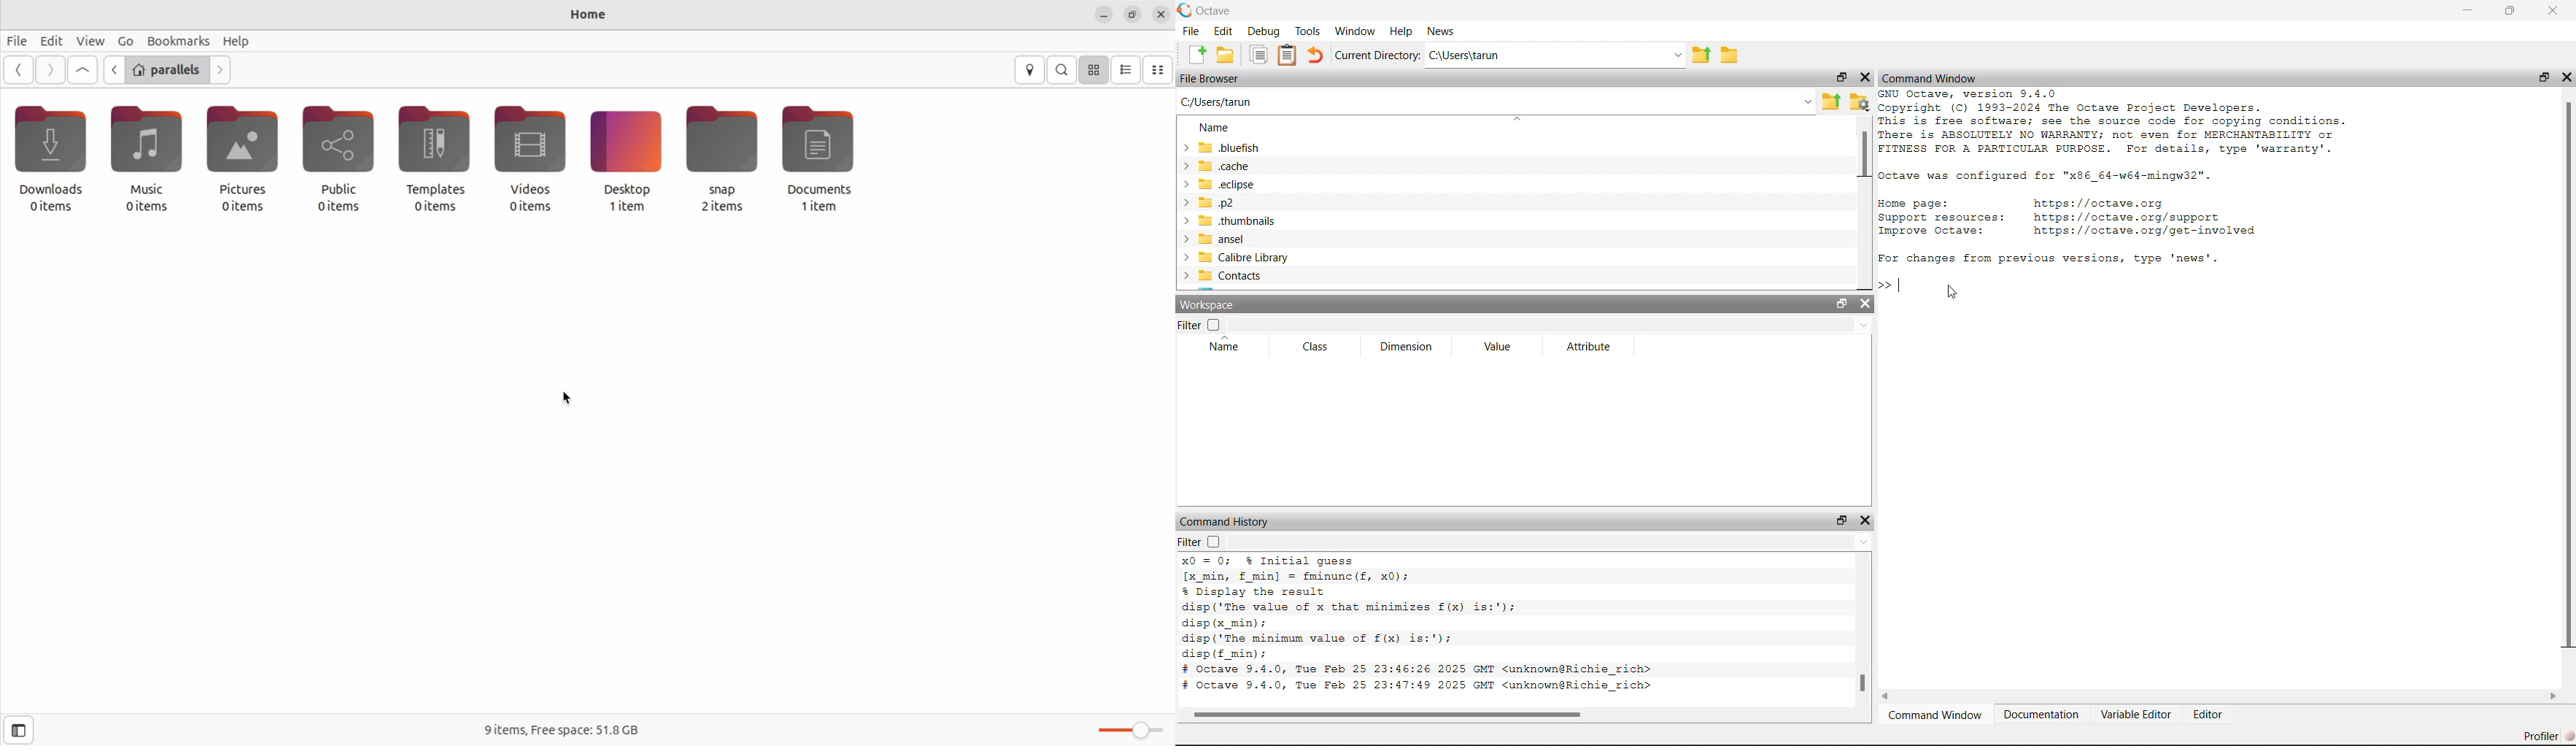  I want to click on > _cache, so click(1219, 166).